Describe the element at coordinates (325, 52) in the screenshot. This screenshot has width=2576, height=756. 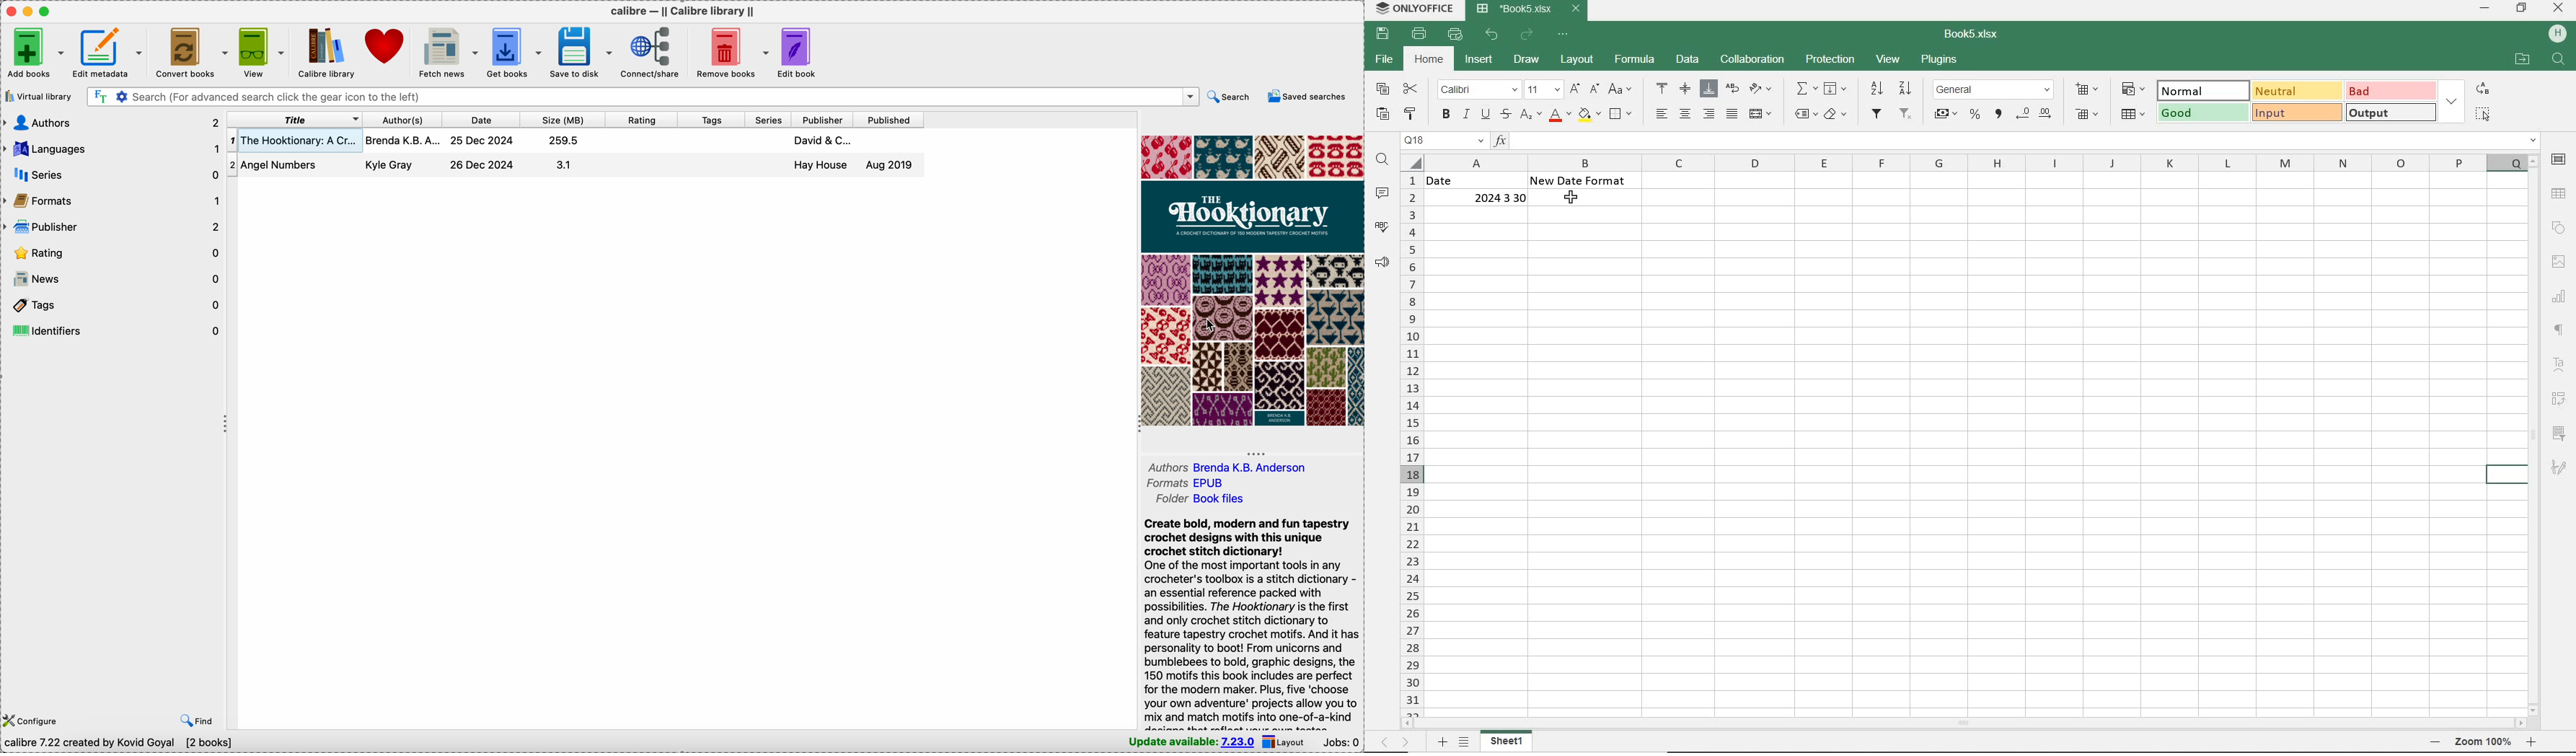
I see `Calibre library` at that location.